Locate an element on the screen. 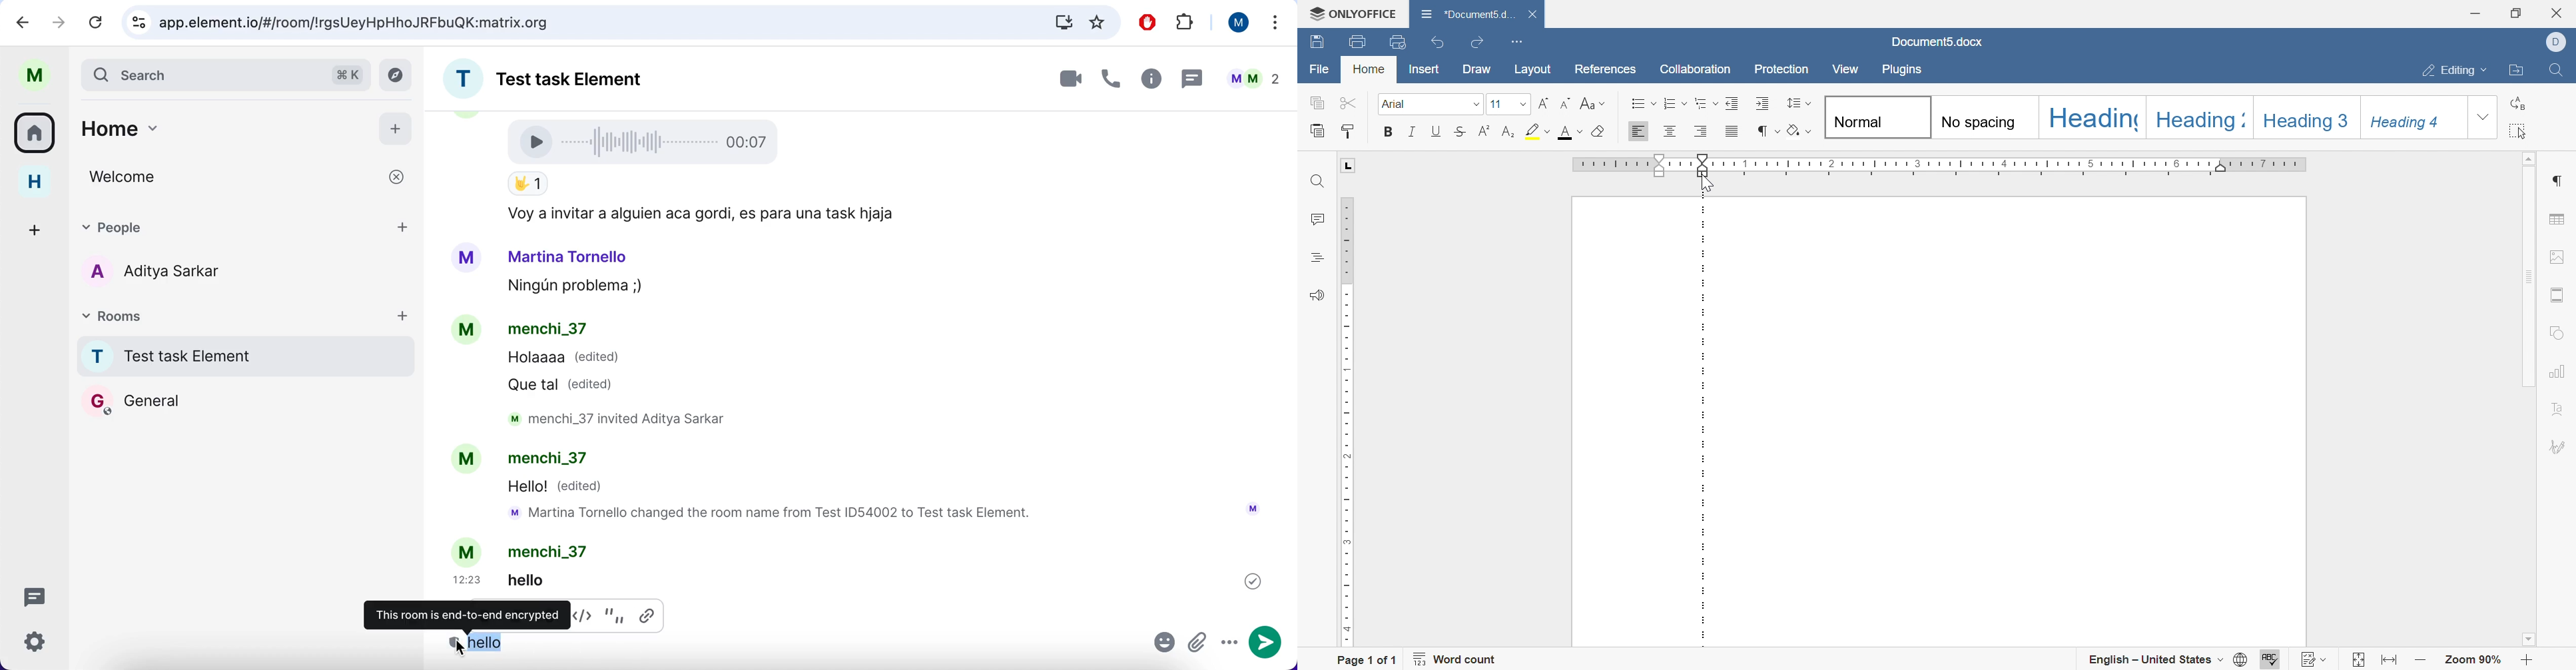 The height and width of the screenshot is (672, 2576). headings is located at coordinates (1313, 258).